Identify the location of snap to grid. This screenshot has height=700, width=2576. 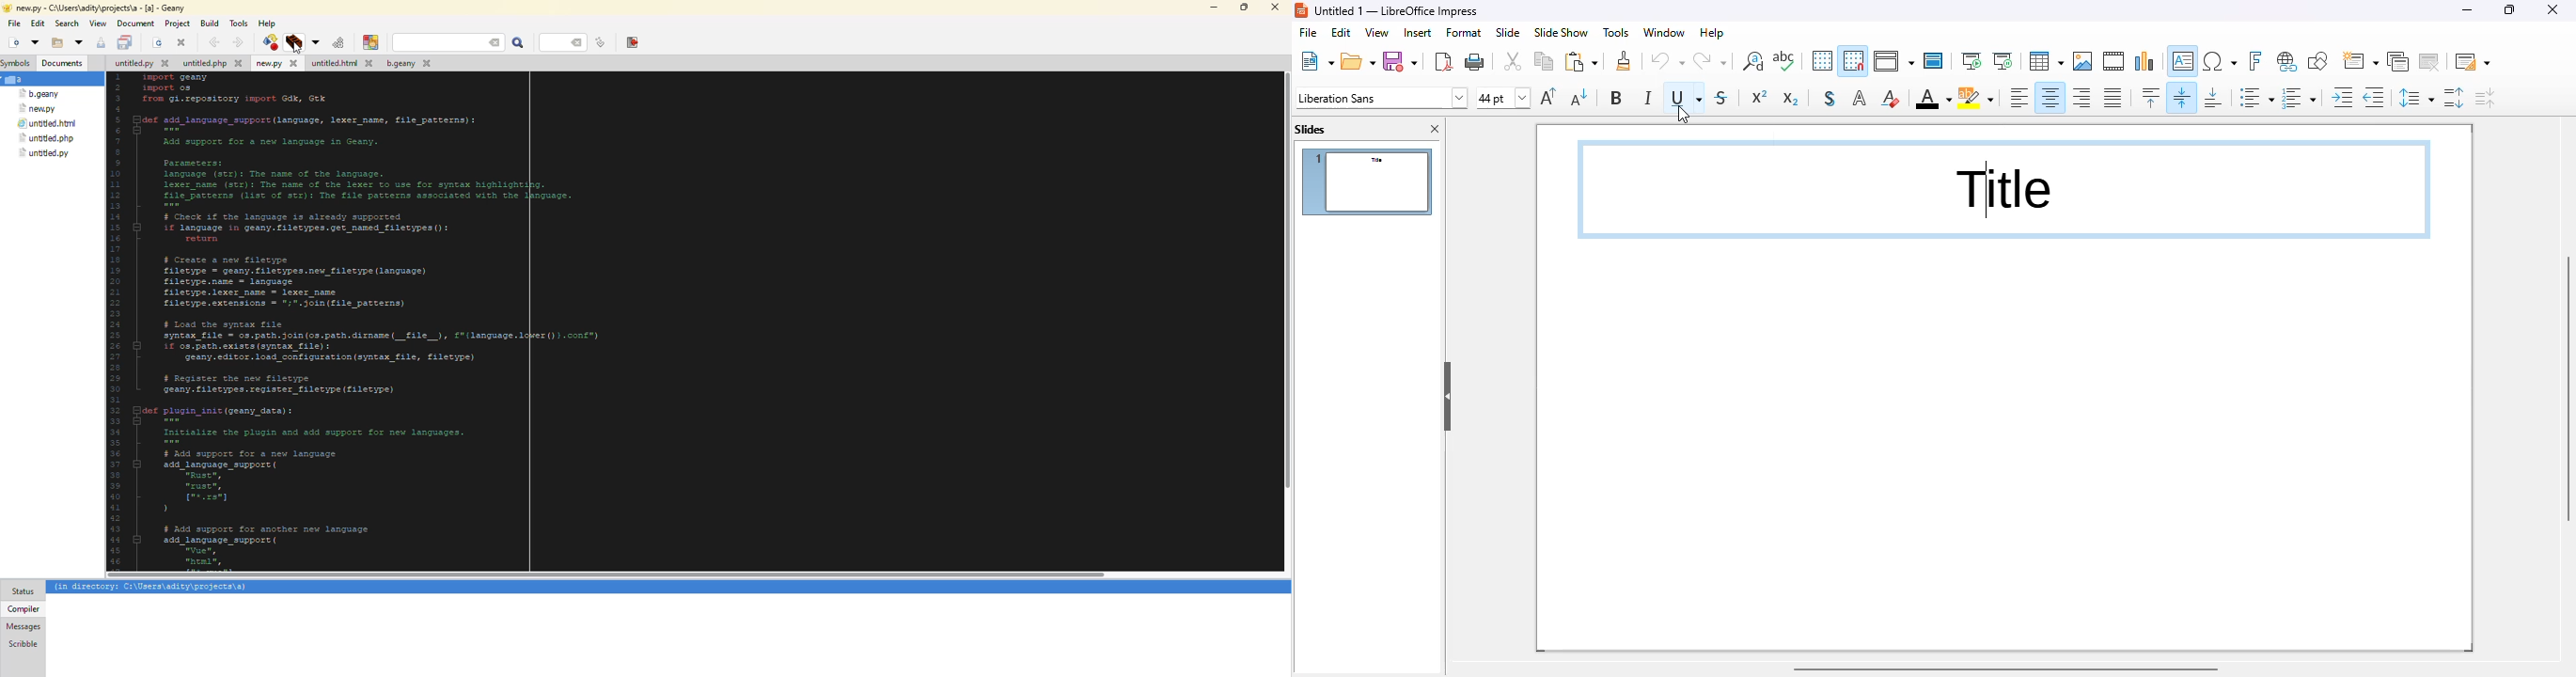
(1854, 60).